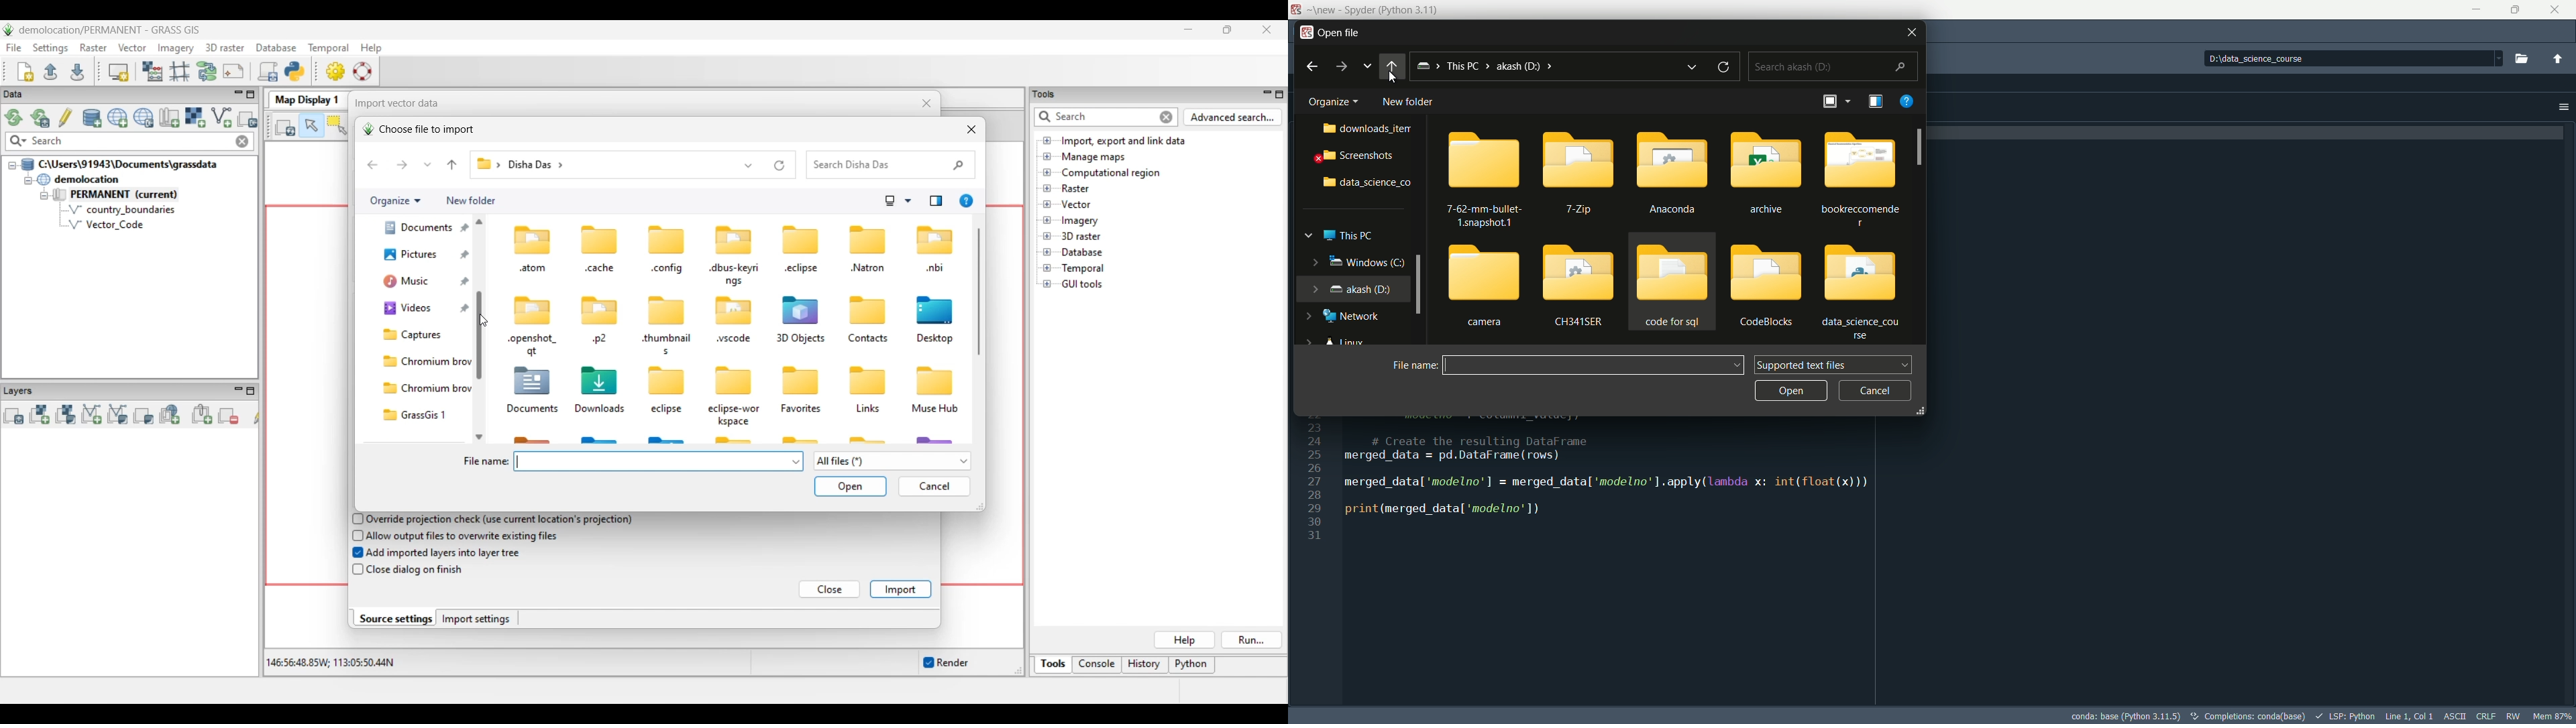 The height and width of the screenshot is (728, 2576). Describe the element at coordinates (1831, 66) in the screenshot. I see `search bar` at that location.